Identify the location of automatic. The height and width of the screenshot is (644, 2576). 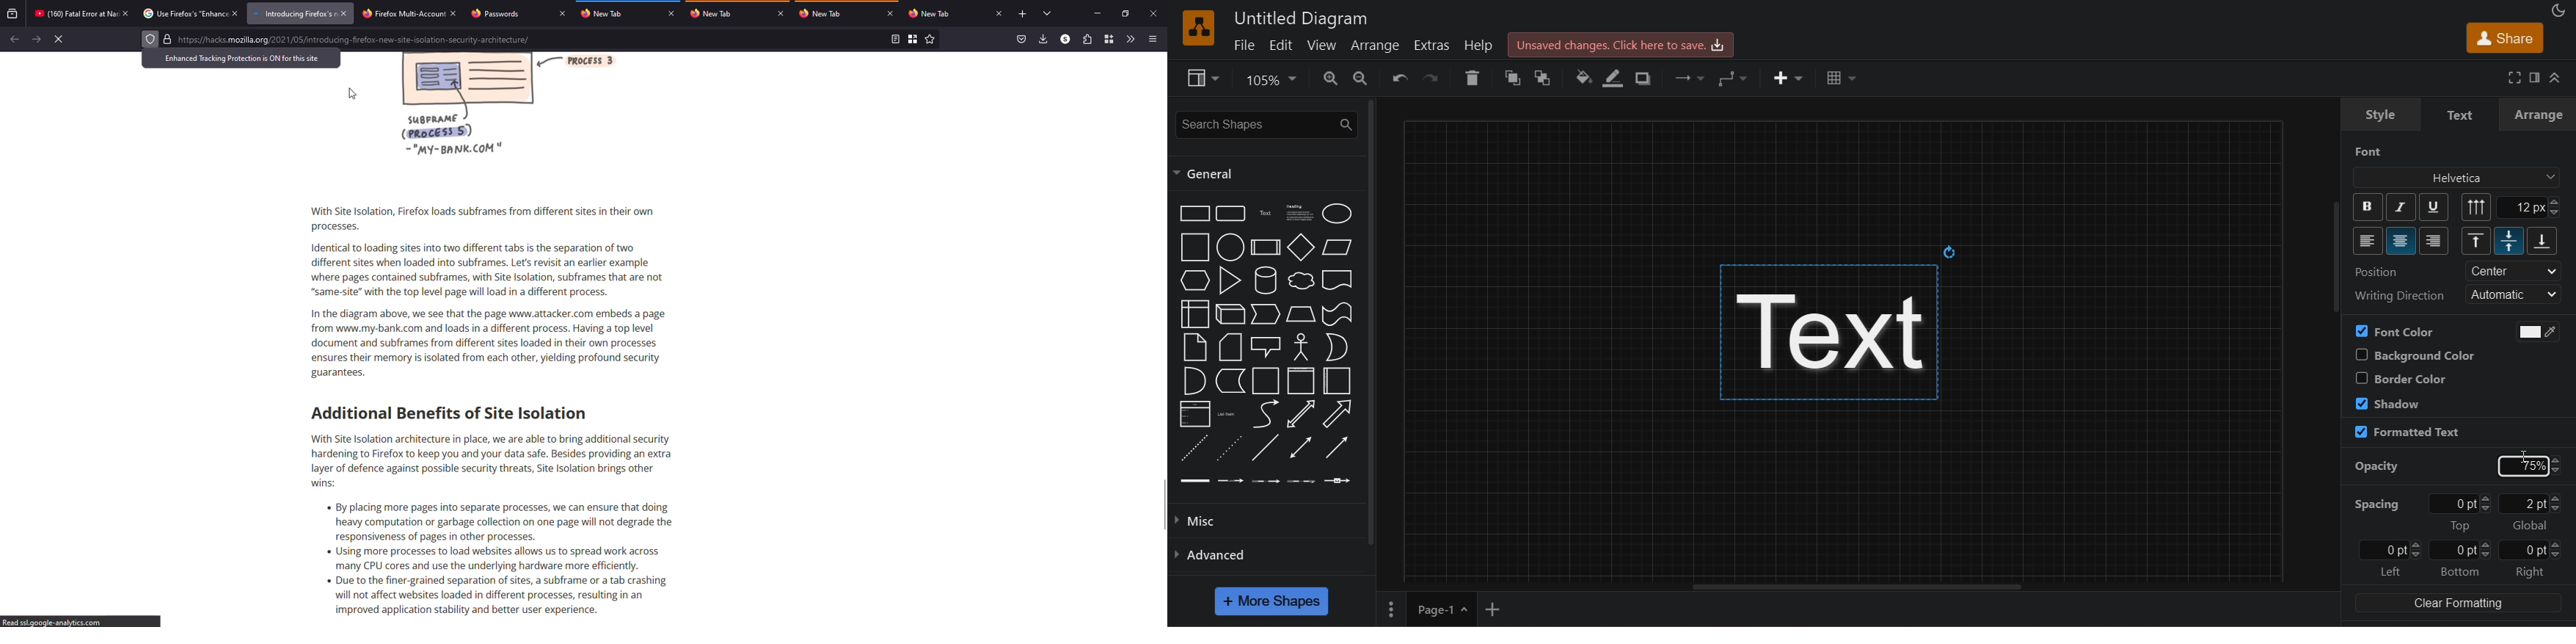
(2516, 294).